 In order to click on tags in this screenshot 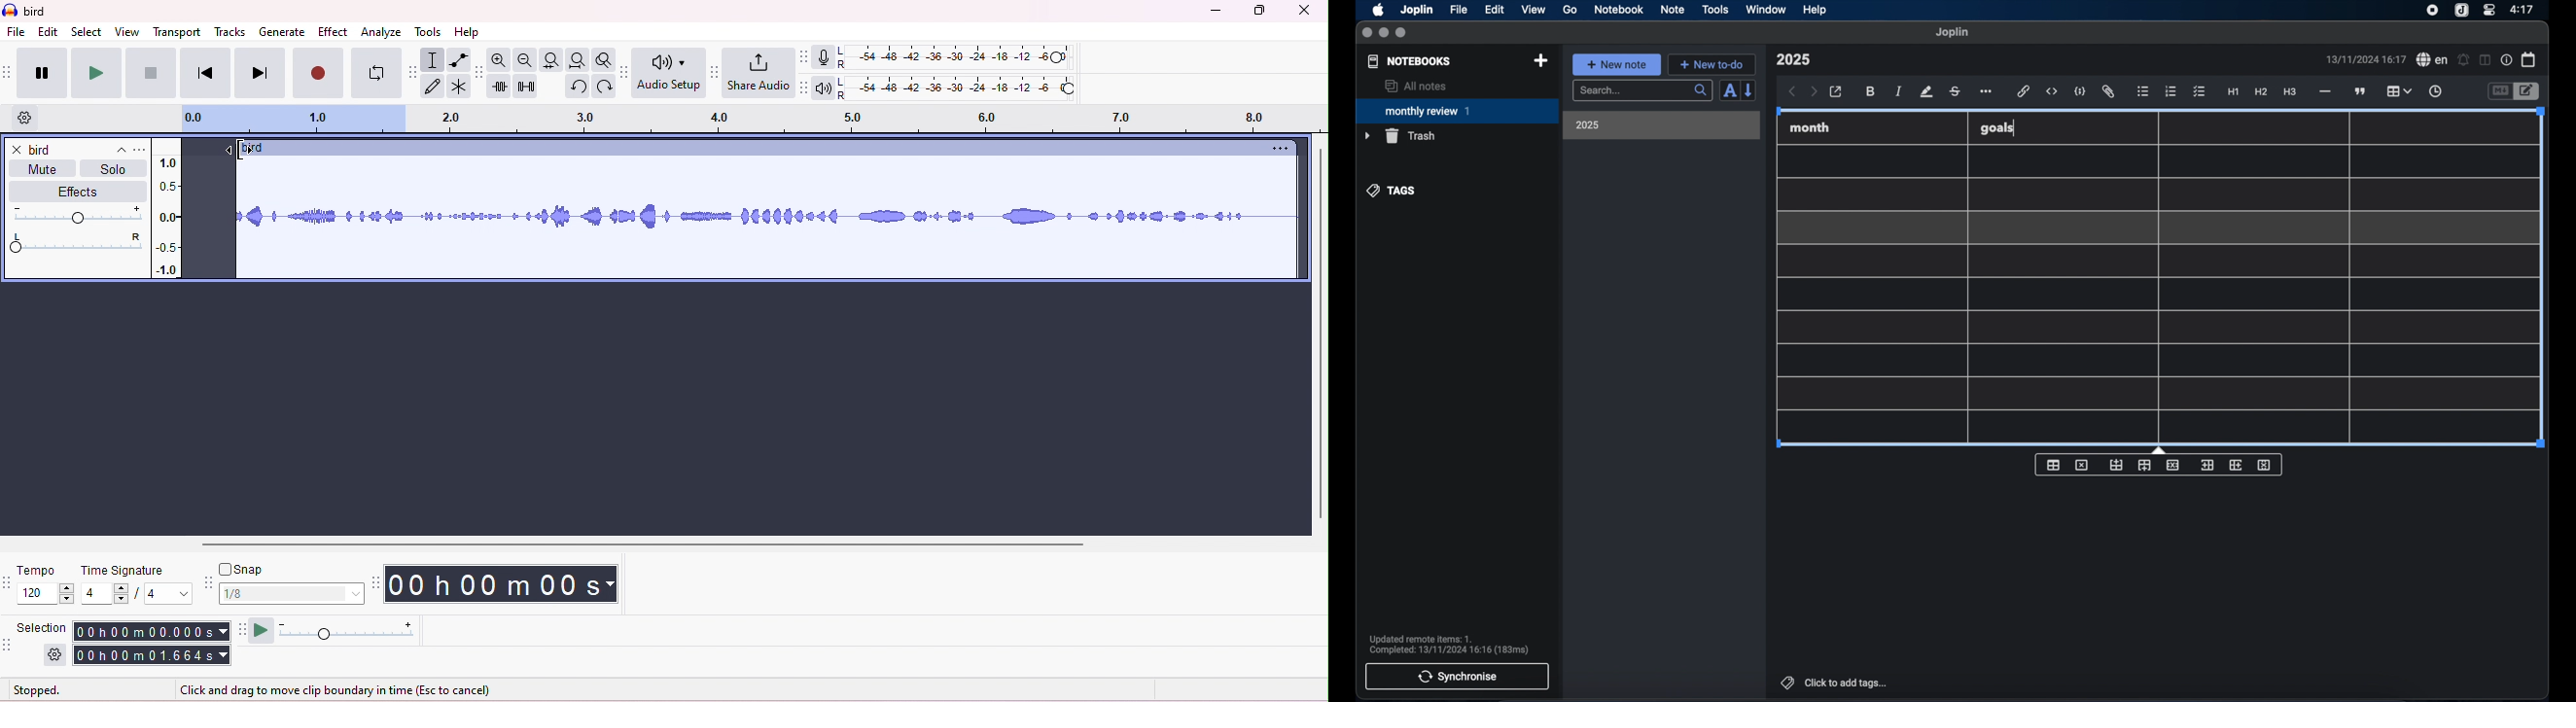, I will do `click(1392, 190)`.